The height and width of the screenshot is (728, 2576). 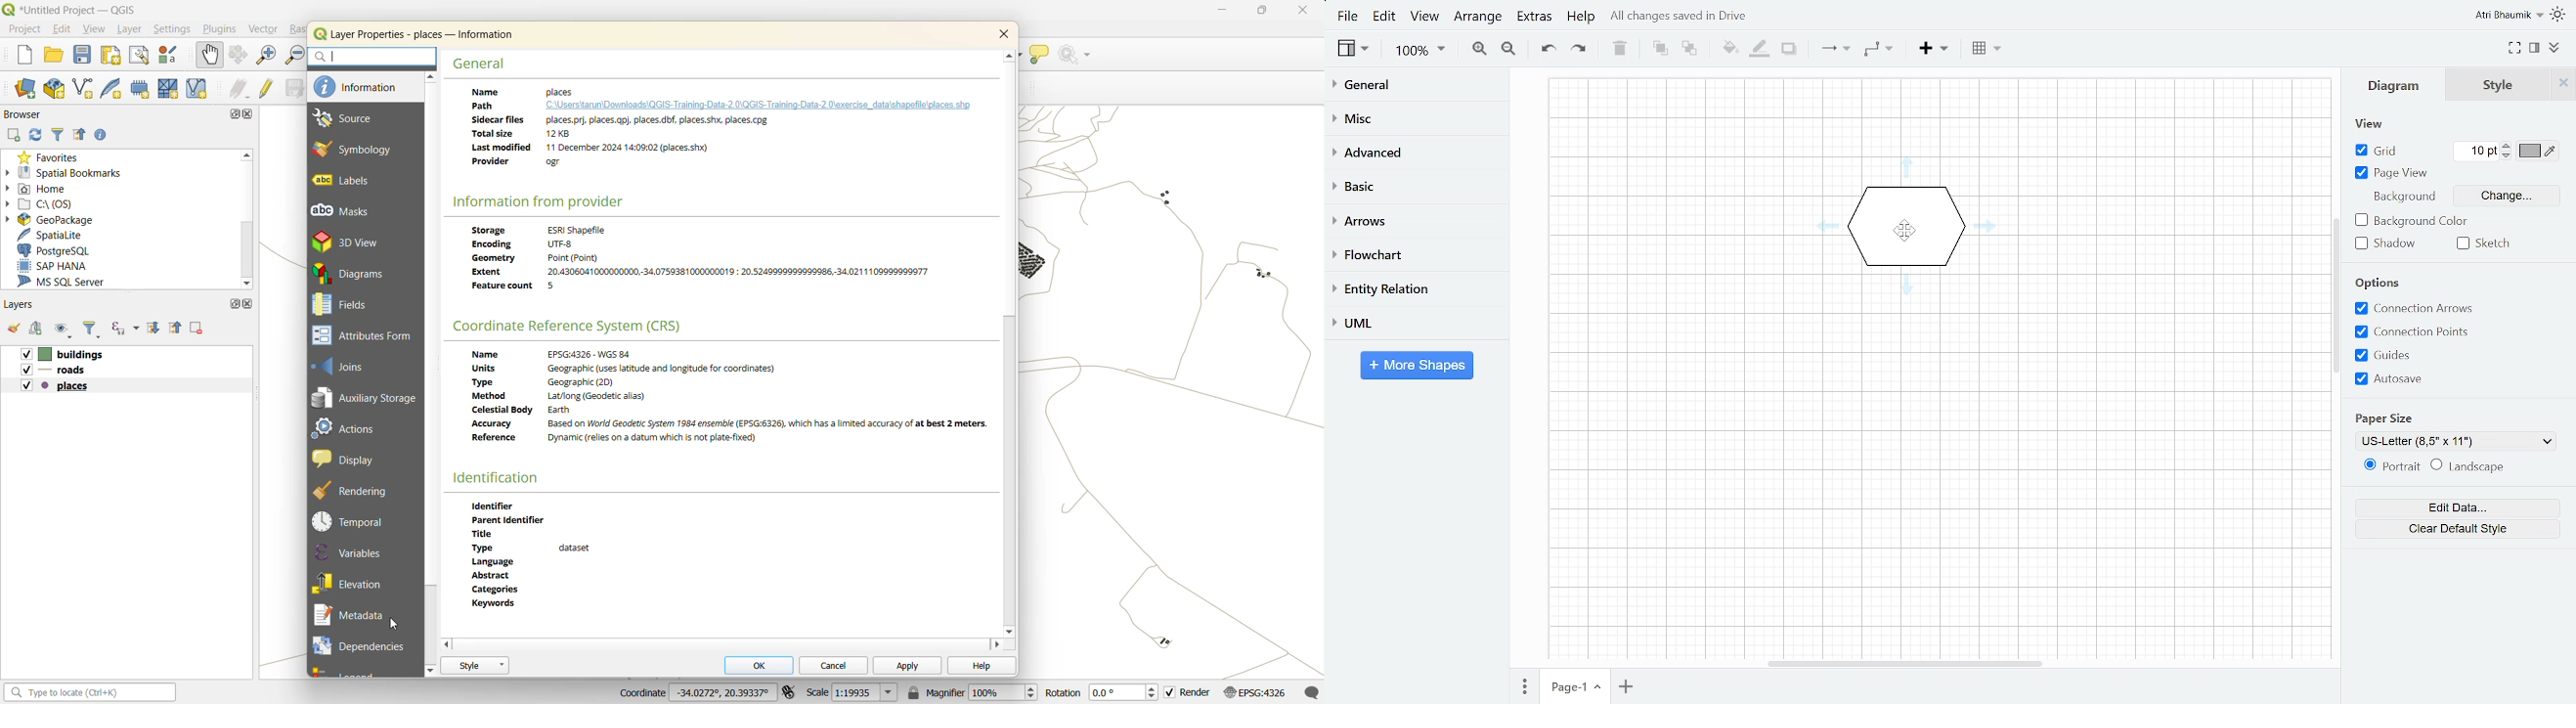 What do you see at coordinates (1349, 17) in the screenshot?
I see `File` at bounding box center [1349, 17].